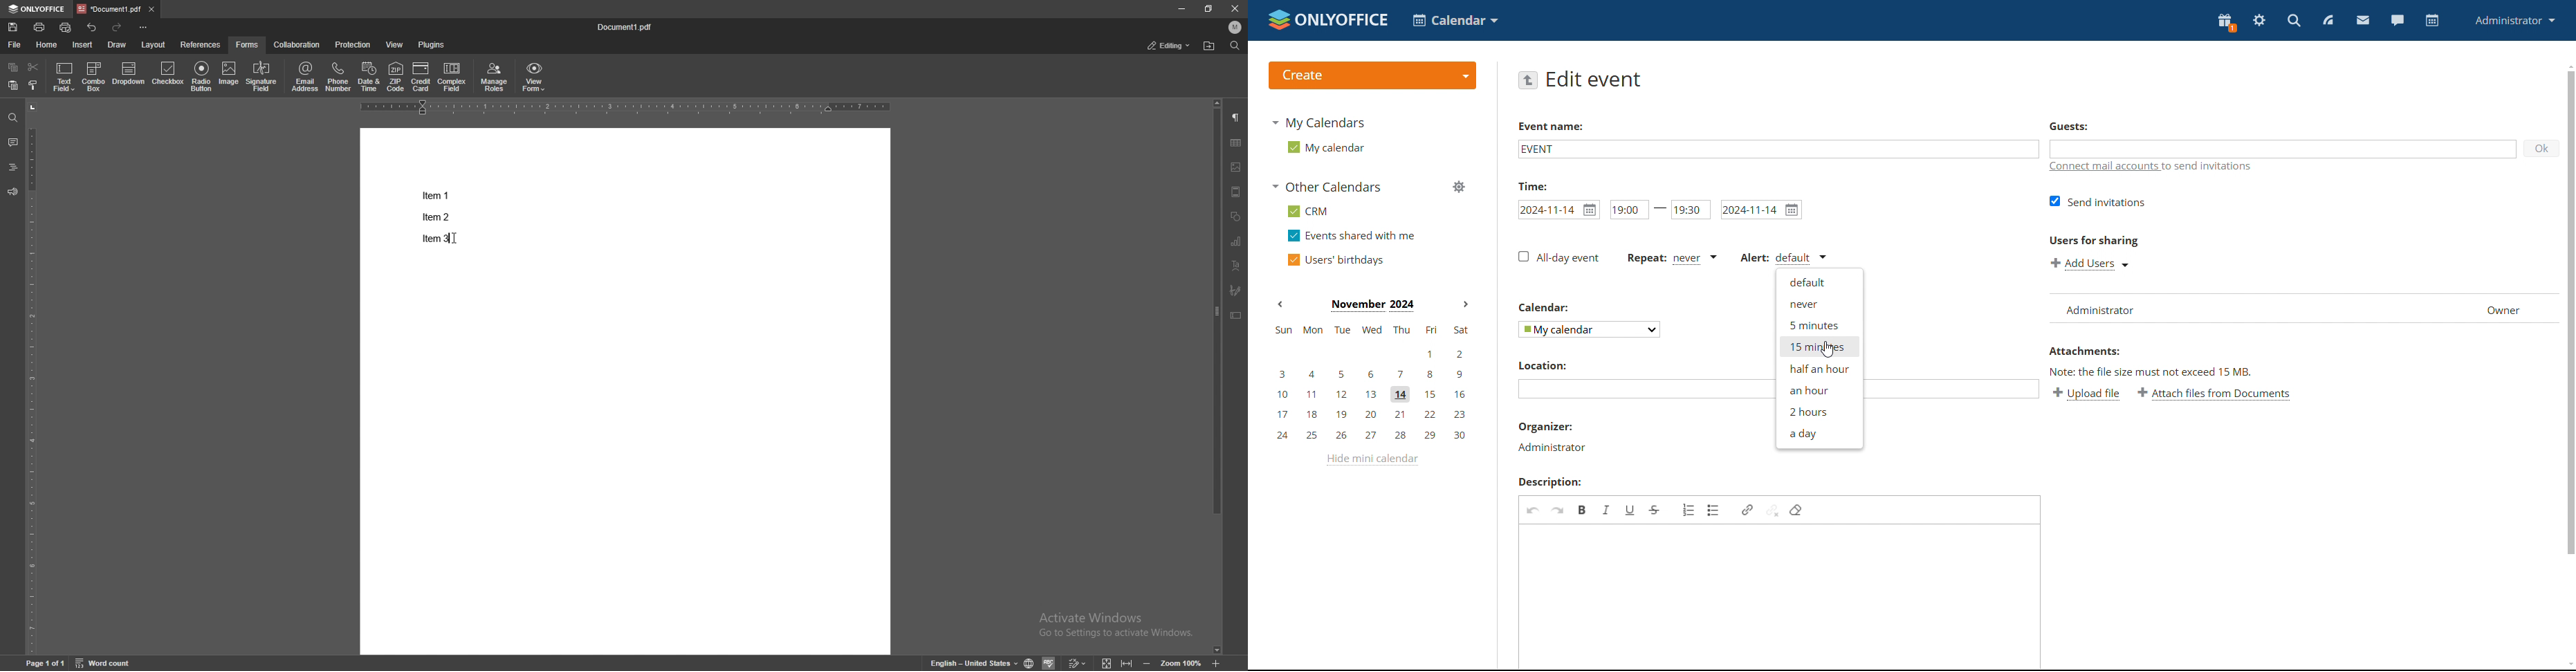  Describe the element at coordinates (83, 45) in the screenshot. I see `insert` at that location.